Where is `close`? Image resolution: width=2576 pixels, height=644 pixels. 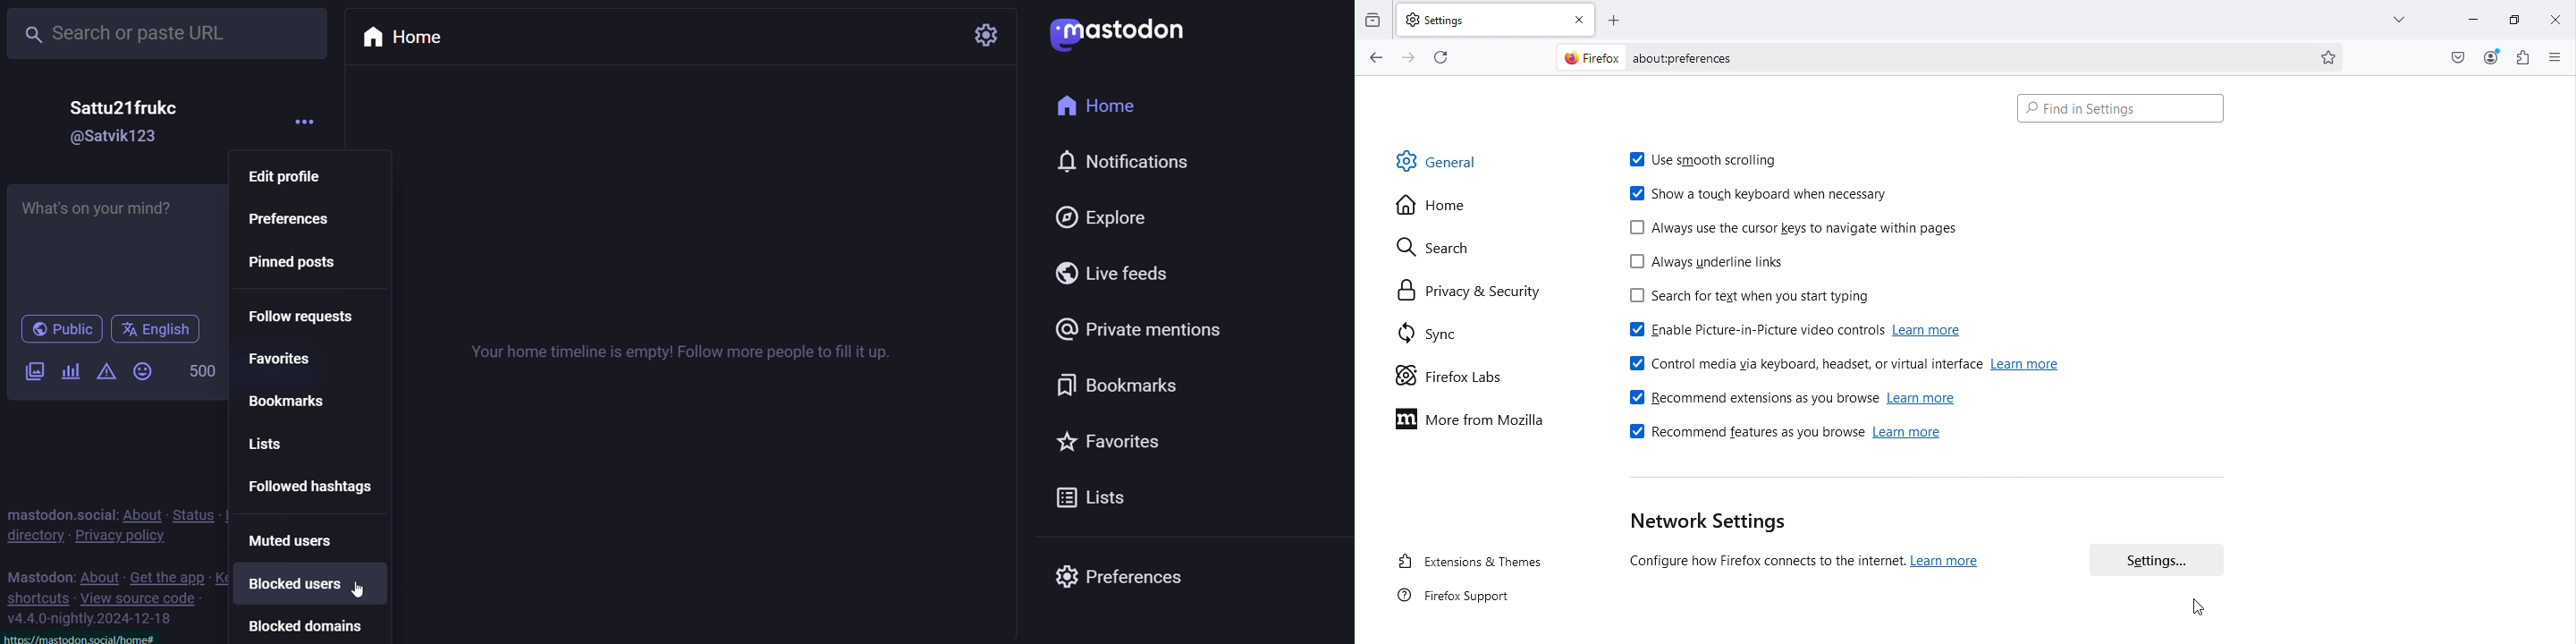 close is located at coordinates (1580, 17).